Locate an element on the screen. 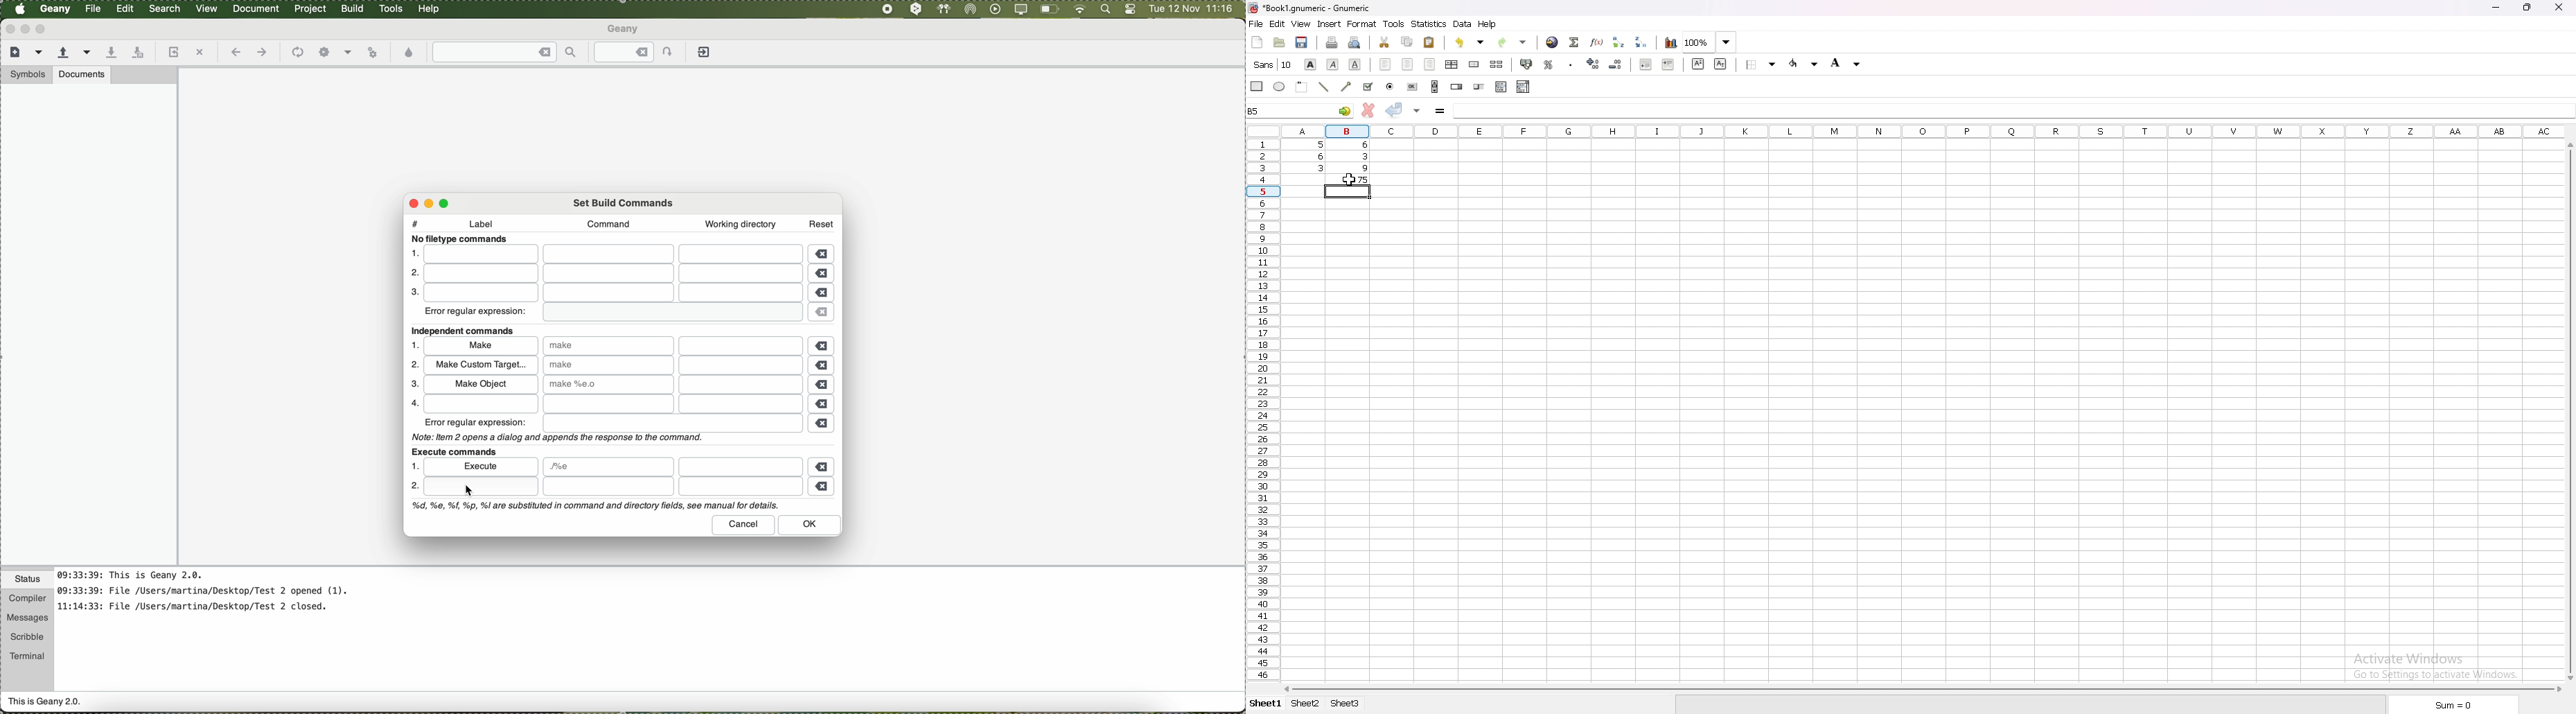 The height and width of the screenshot is (728, 2576). set build commands is located at coordinates (625, 202).